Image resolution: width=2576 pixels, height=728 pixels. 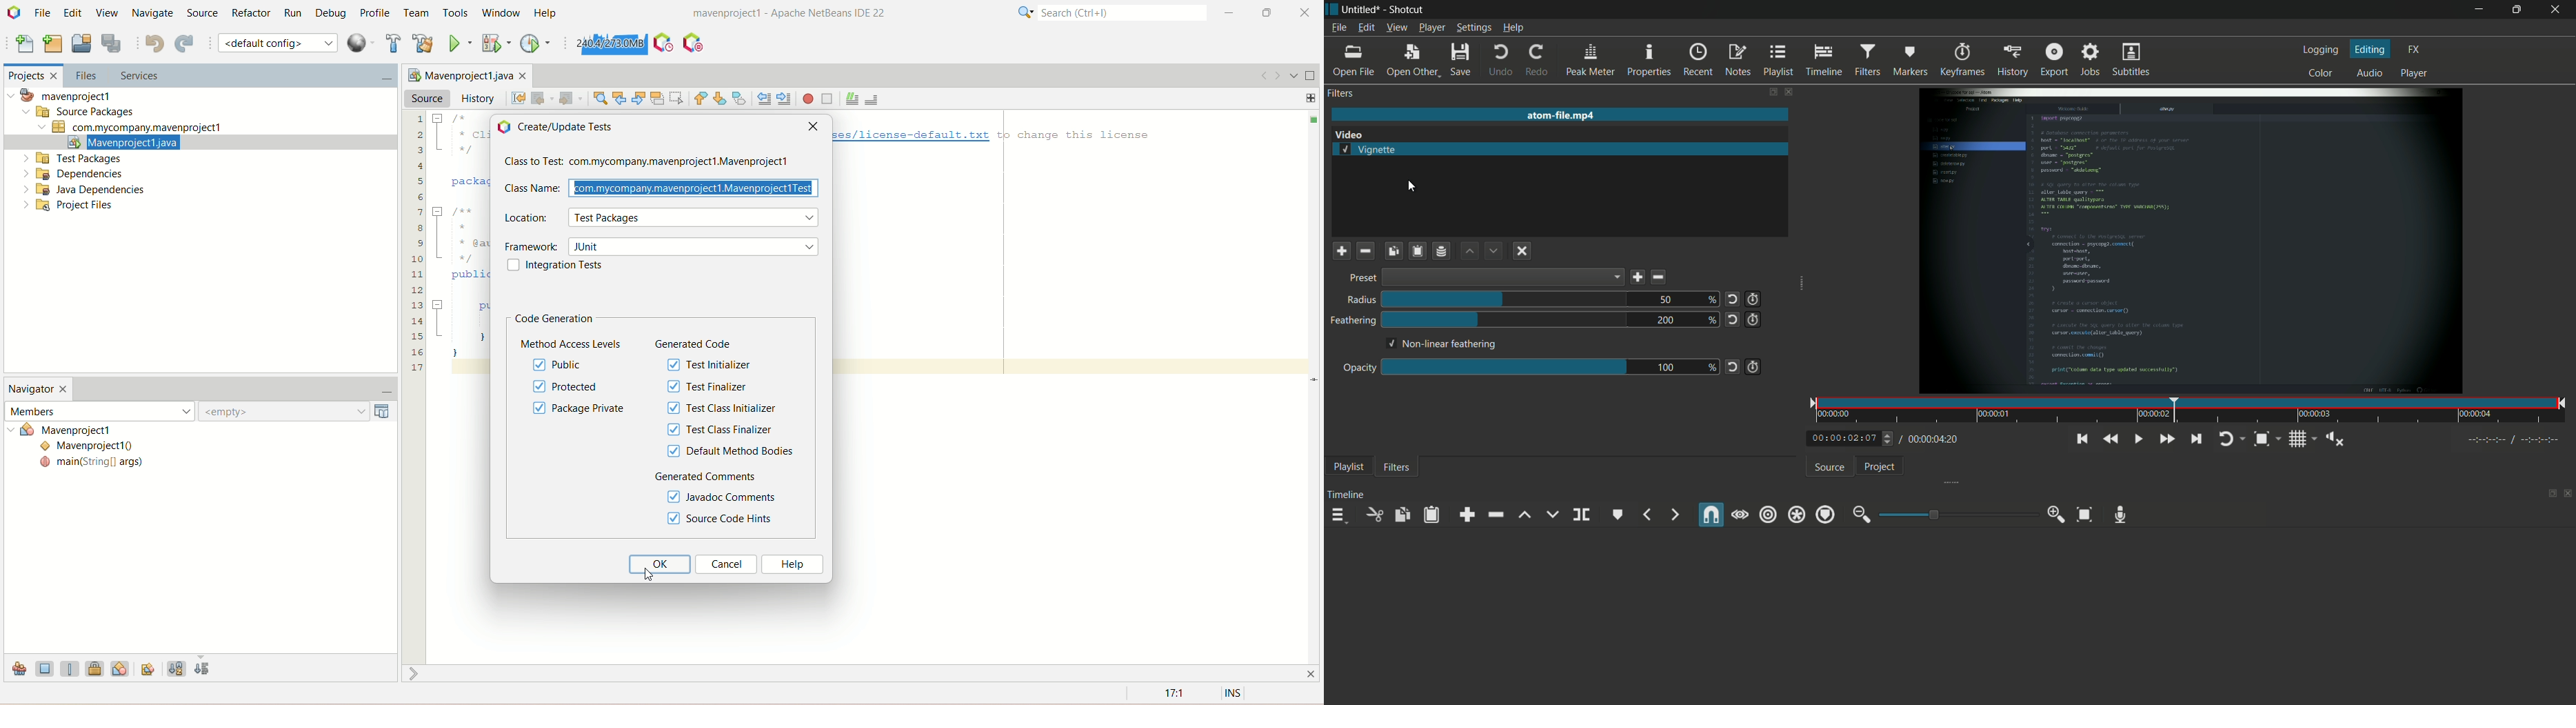 I want to click on text, so click(x=1443, y=345).